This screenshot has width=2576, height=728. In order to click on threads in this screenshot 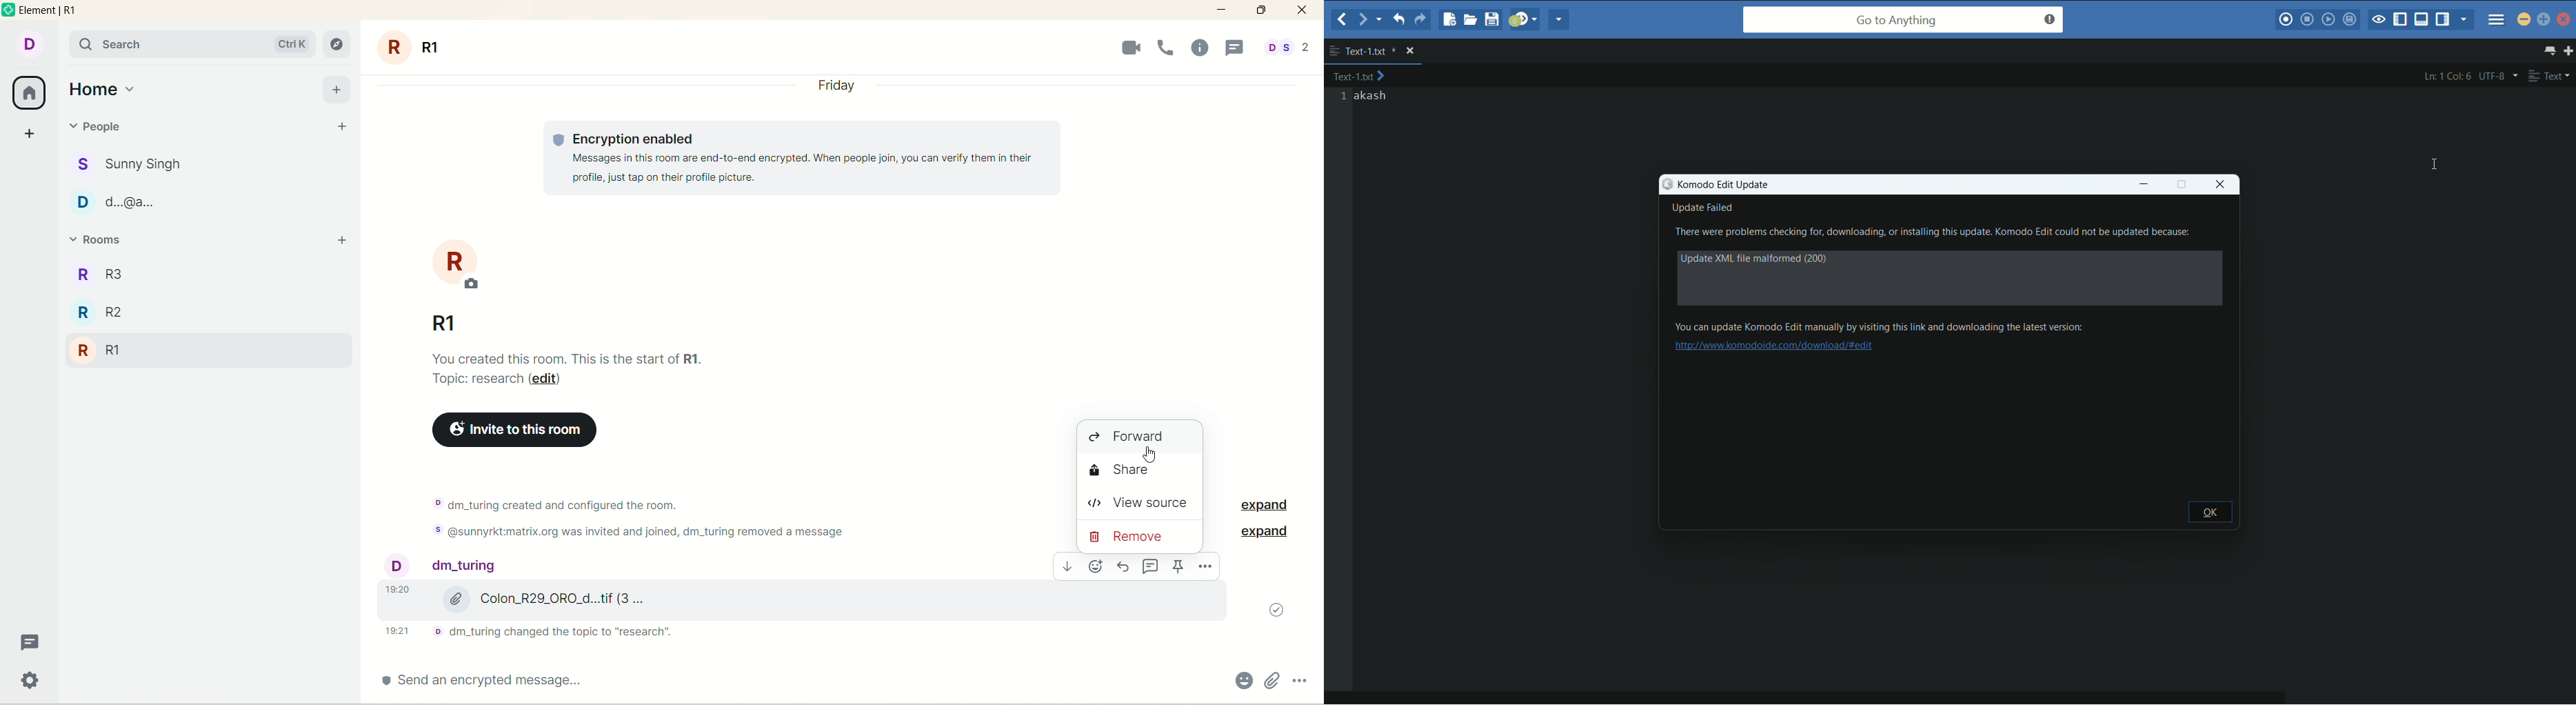, I will do `click(28, 646)`.